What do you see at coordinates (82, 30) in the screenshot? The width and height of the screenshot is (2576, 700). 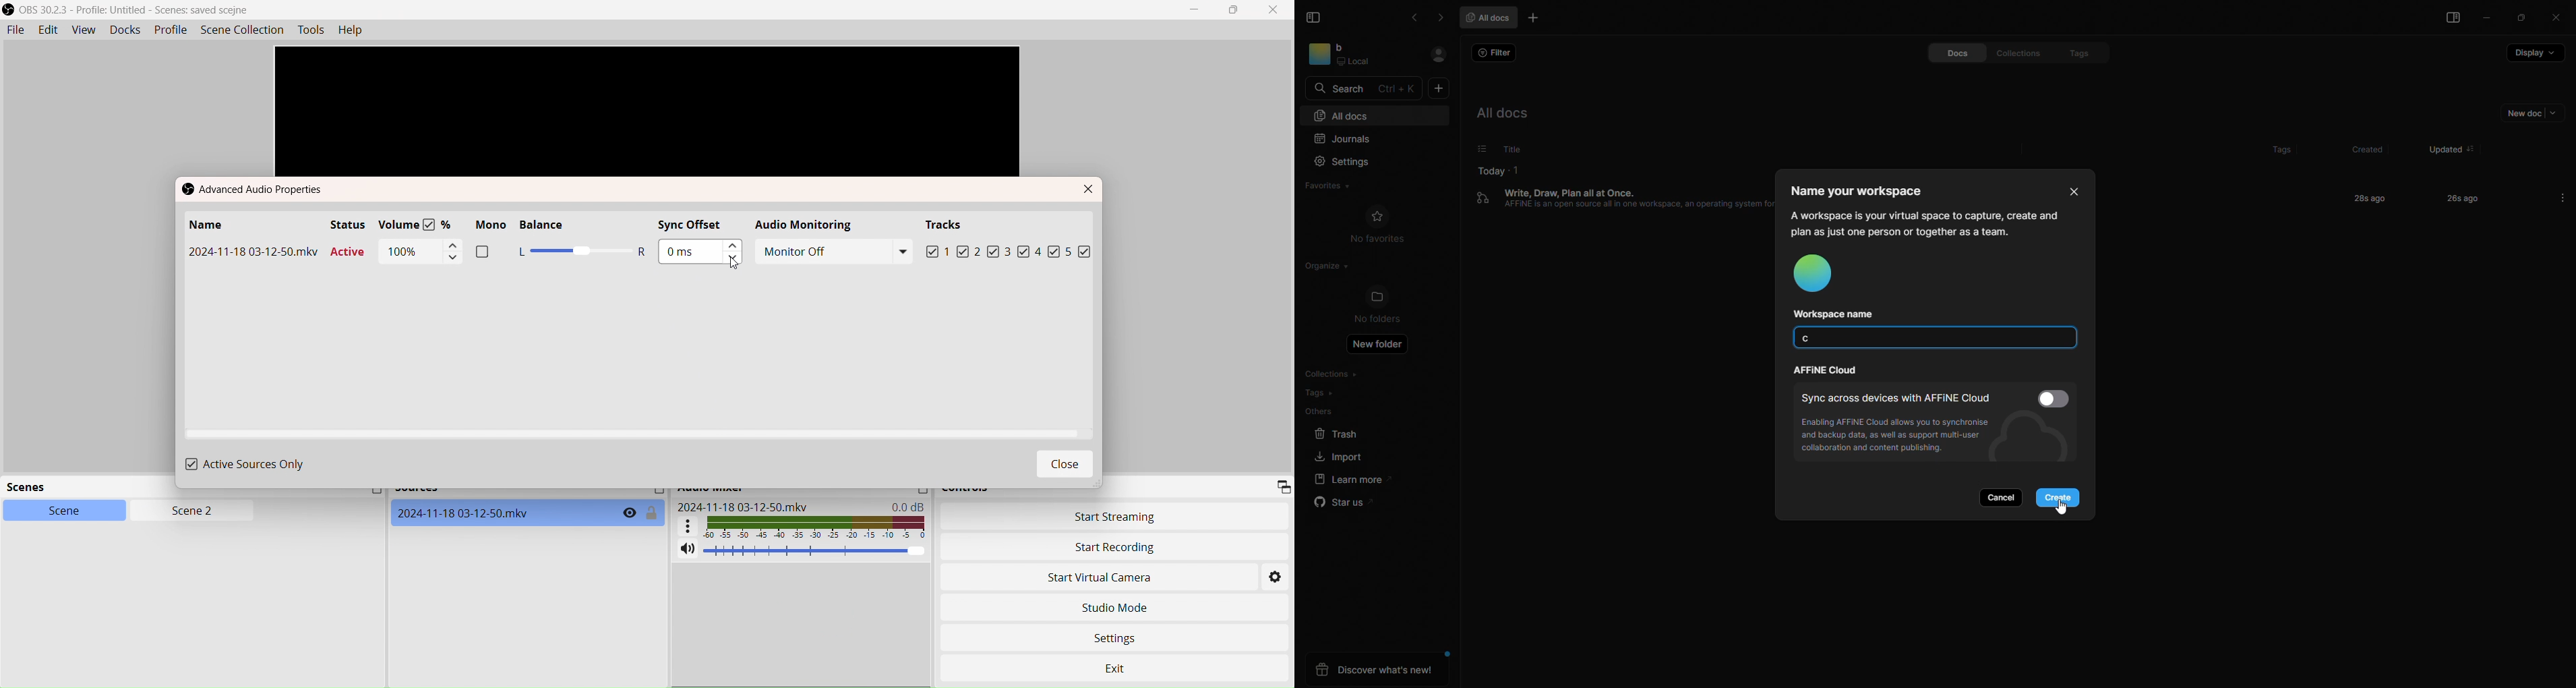 I see `View` at bounding box center [82, 30].